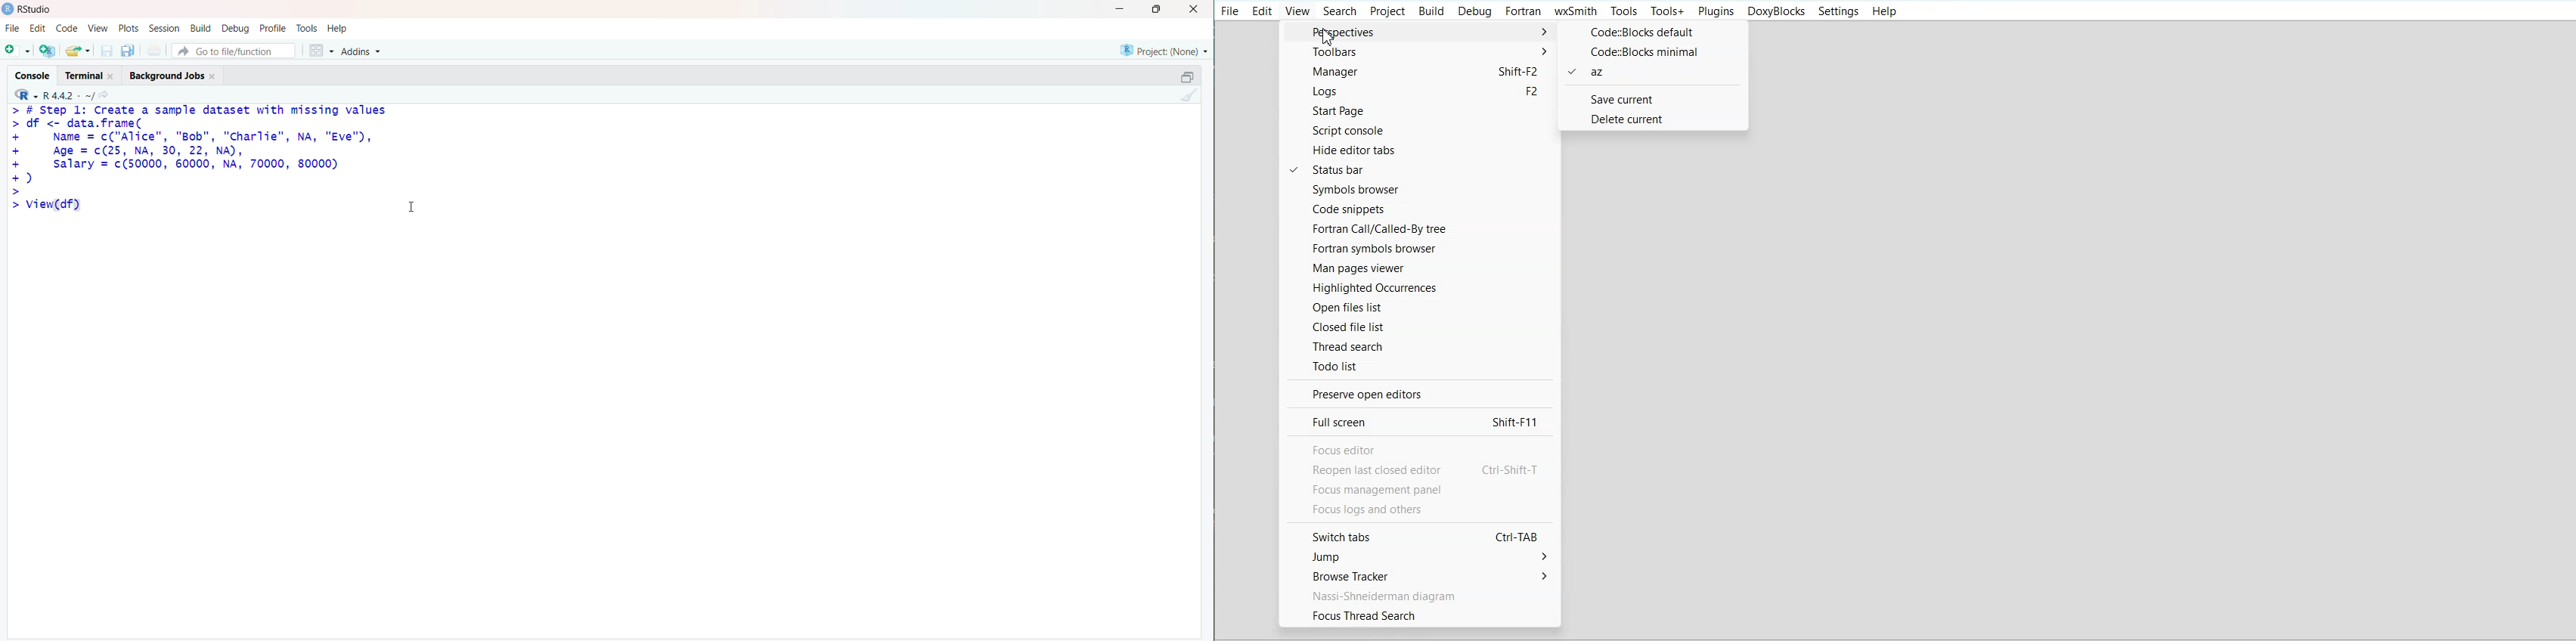 The image size is (2576, 644). What do you see at coordinates (1649, 119) in the screenshot?
I see `Delete current` at bounding box center [1649, 119].